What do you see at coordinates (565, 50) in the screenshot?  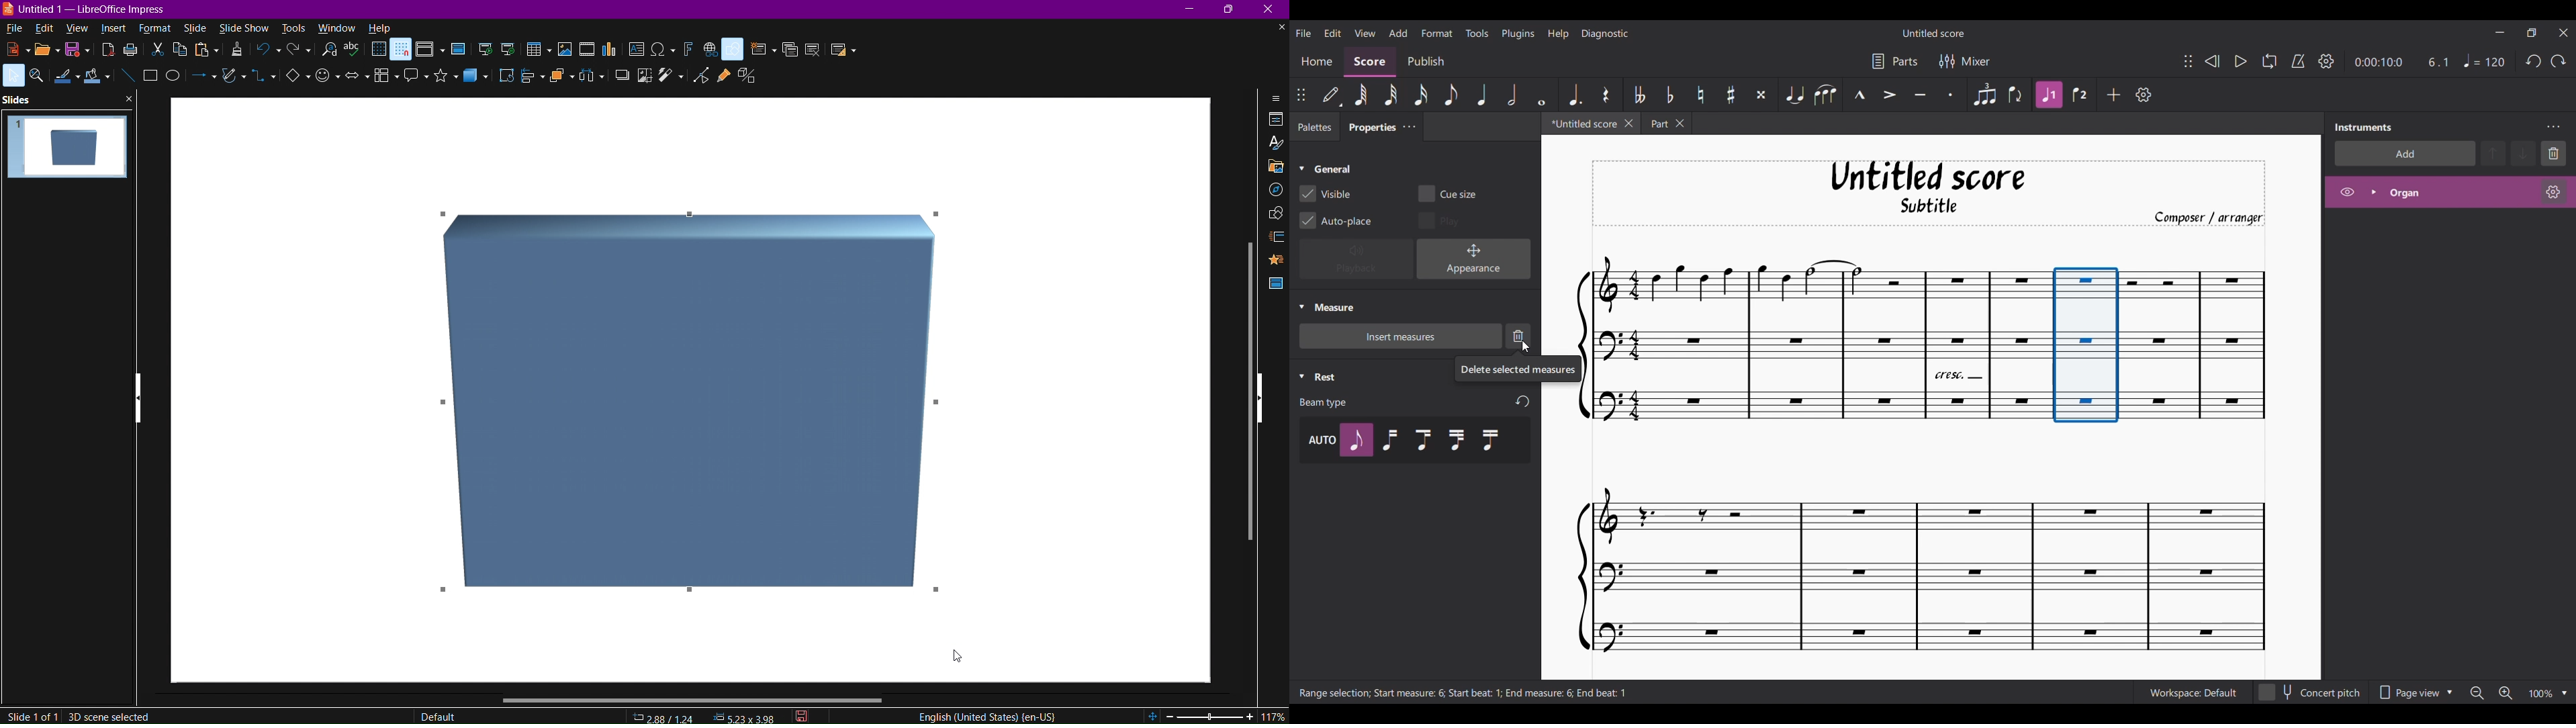 I see `Insert Image` at bounding box center [565, 50].